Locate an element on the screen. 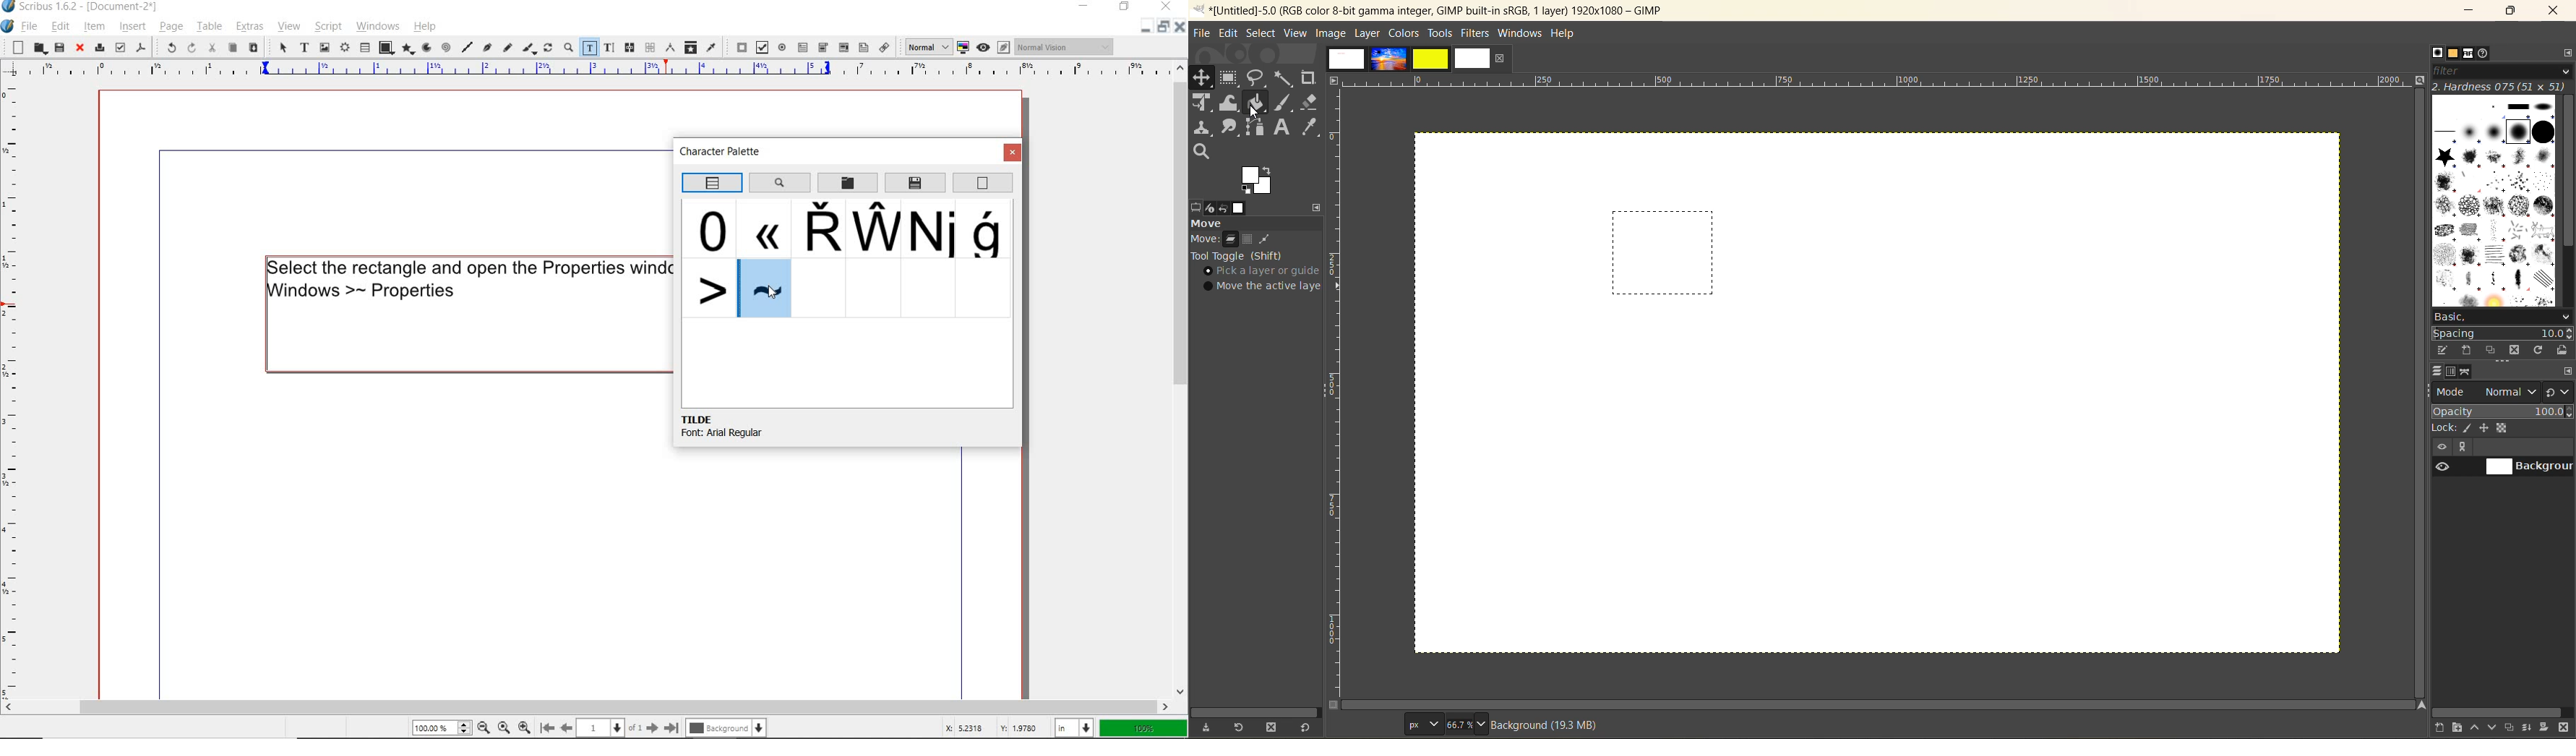 This screenshot has height=756, width=2576. glyphs is located at coordinates (708, 287).